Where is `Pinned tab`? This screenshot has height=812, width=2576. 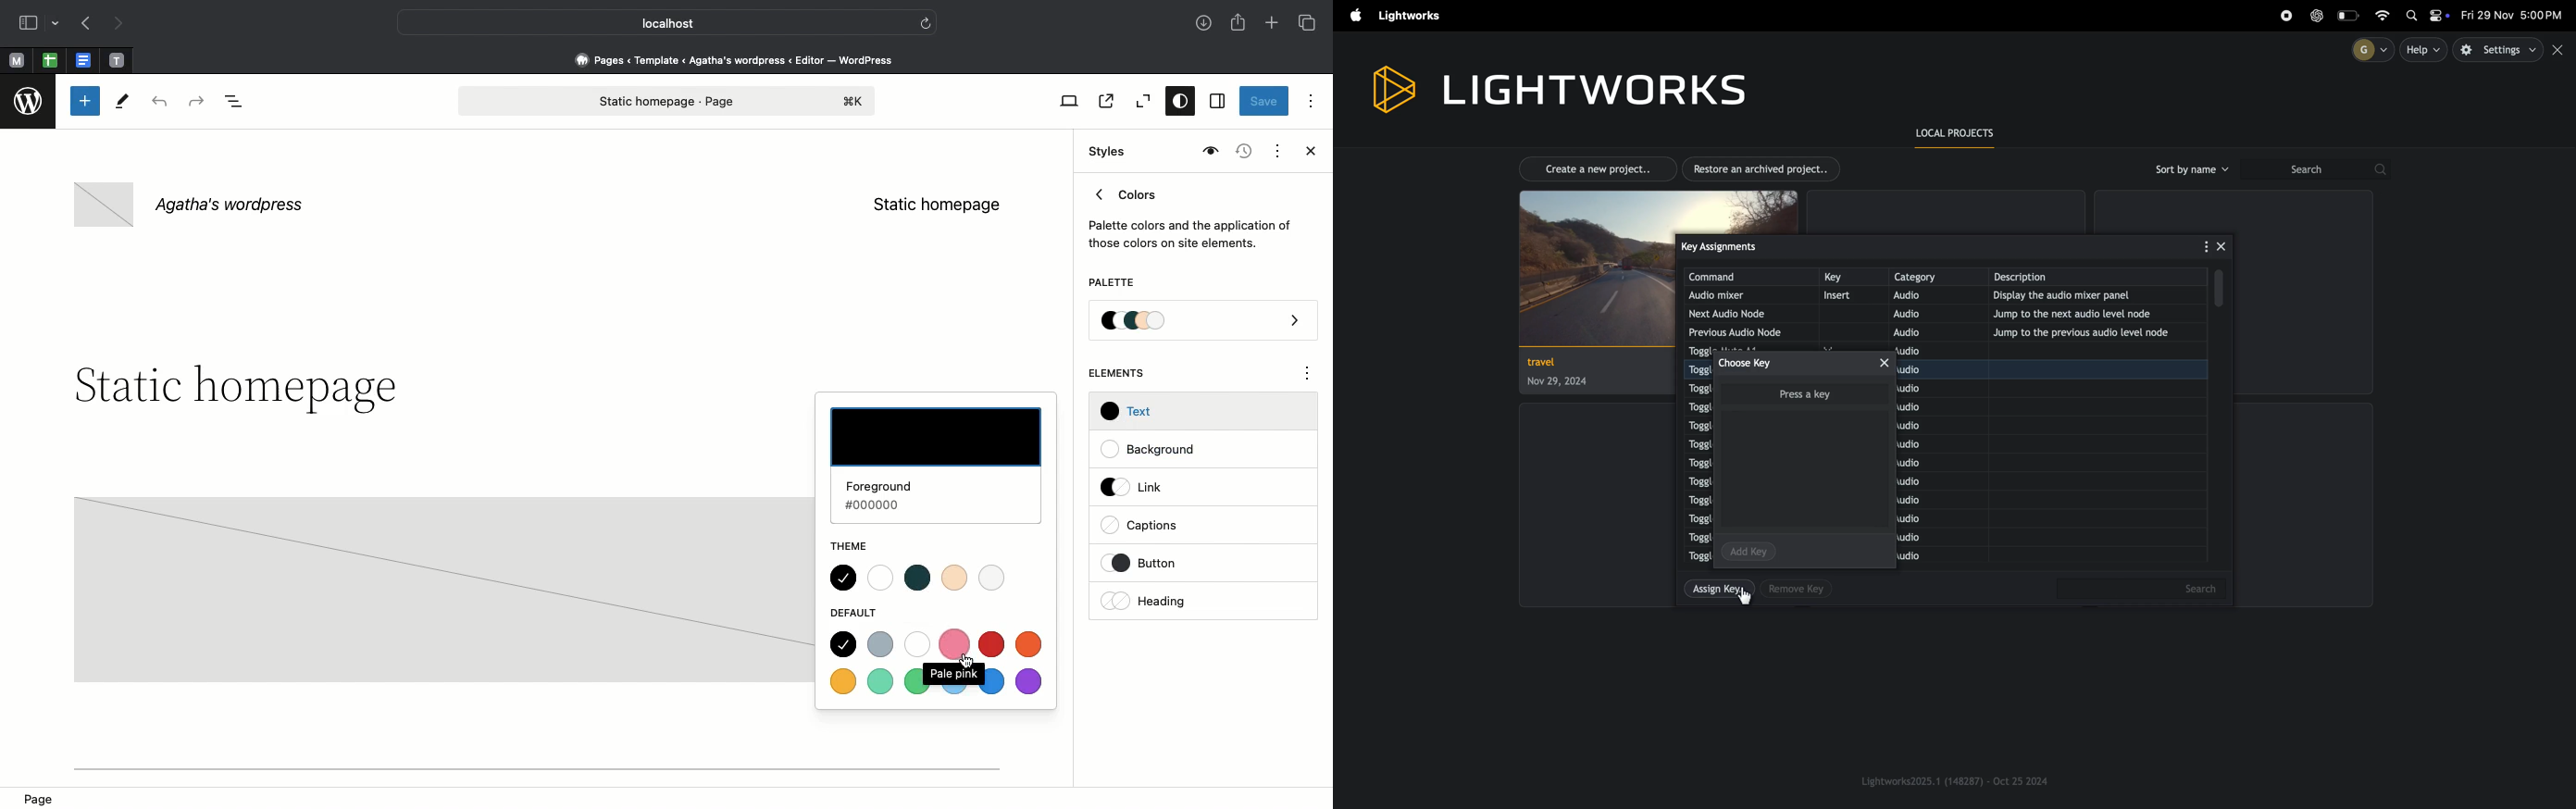 Pinned tab is located at coordinates (50, 61).